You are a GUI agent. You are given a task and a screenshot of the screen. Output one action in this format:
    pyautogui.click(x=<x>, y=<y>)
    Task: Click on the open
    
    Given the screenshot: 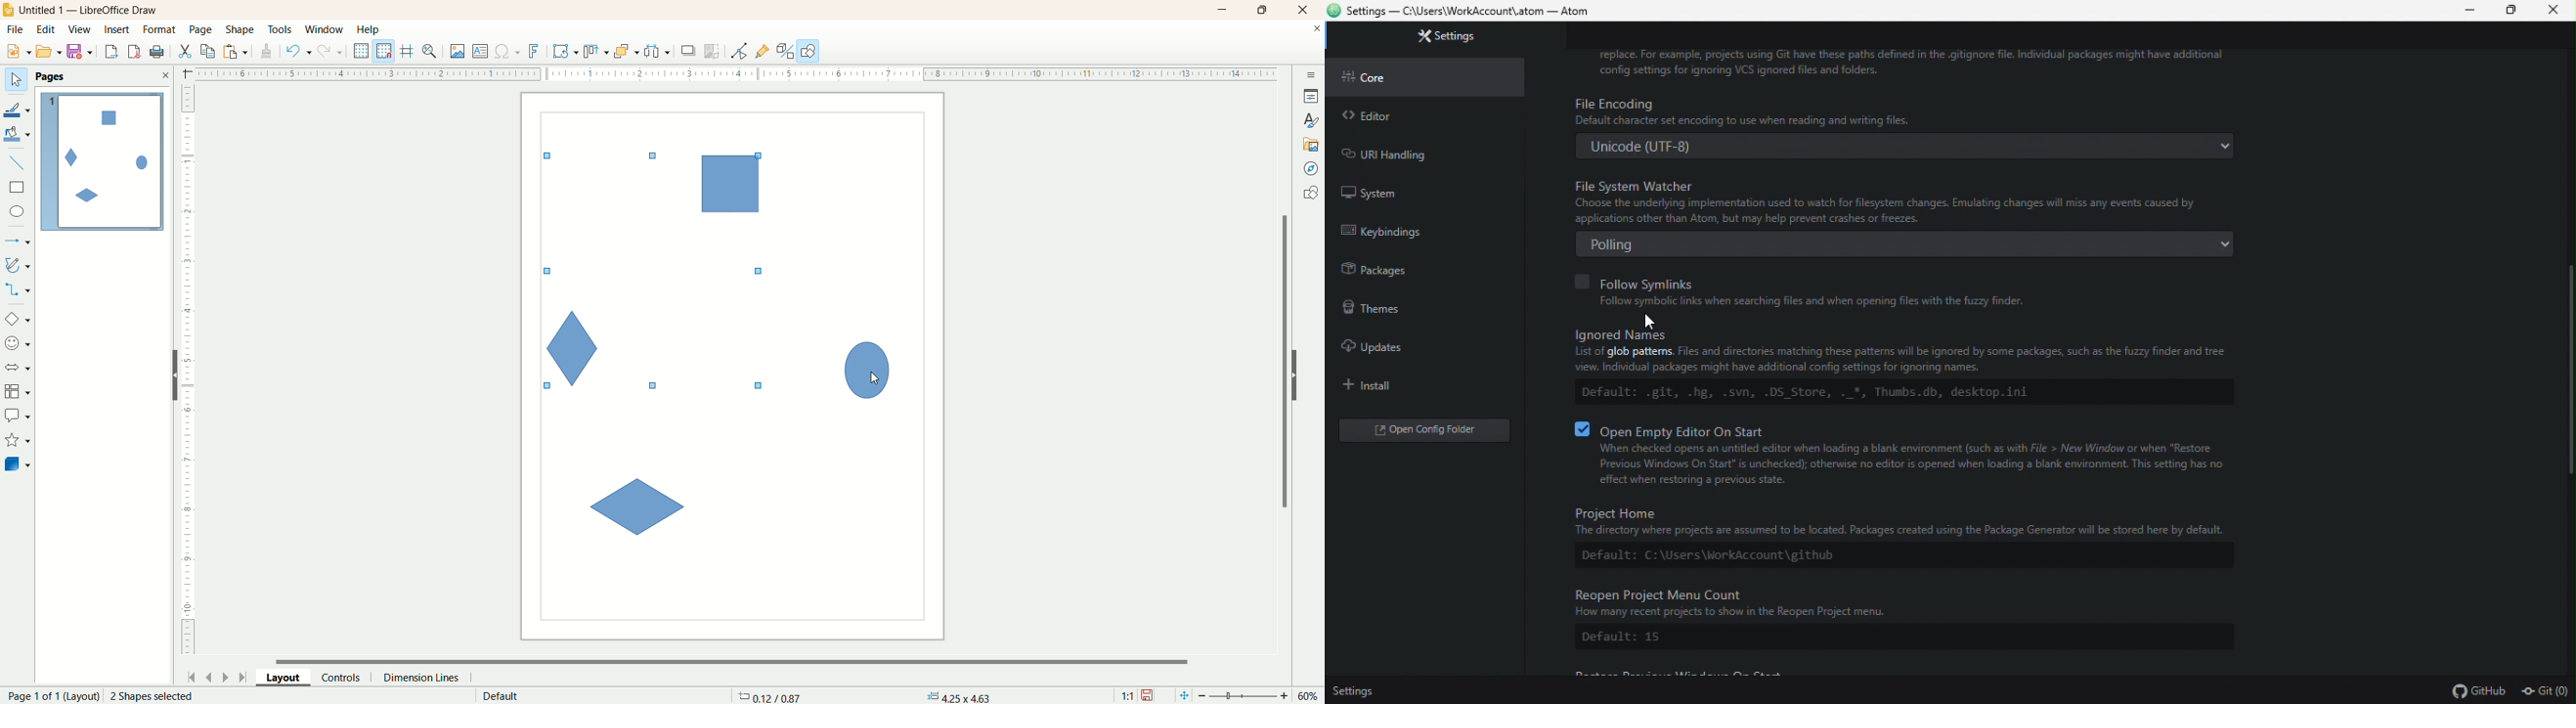 What is the action you would take?
    pyautogui.click(x=49, y=51)
    